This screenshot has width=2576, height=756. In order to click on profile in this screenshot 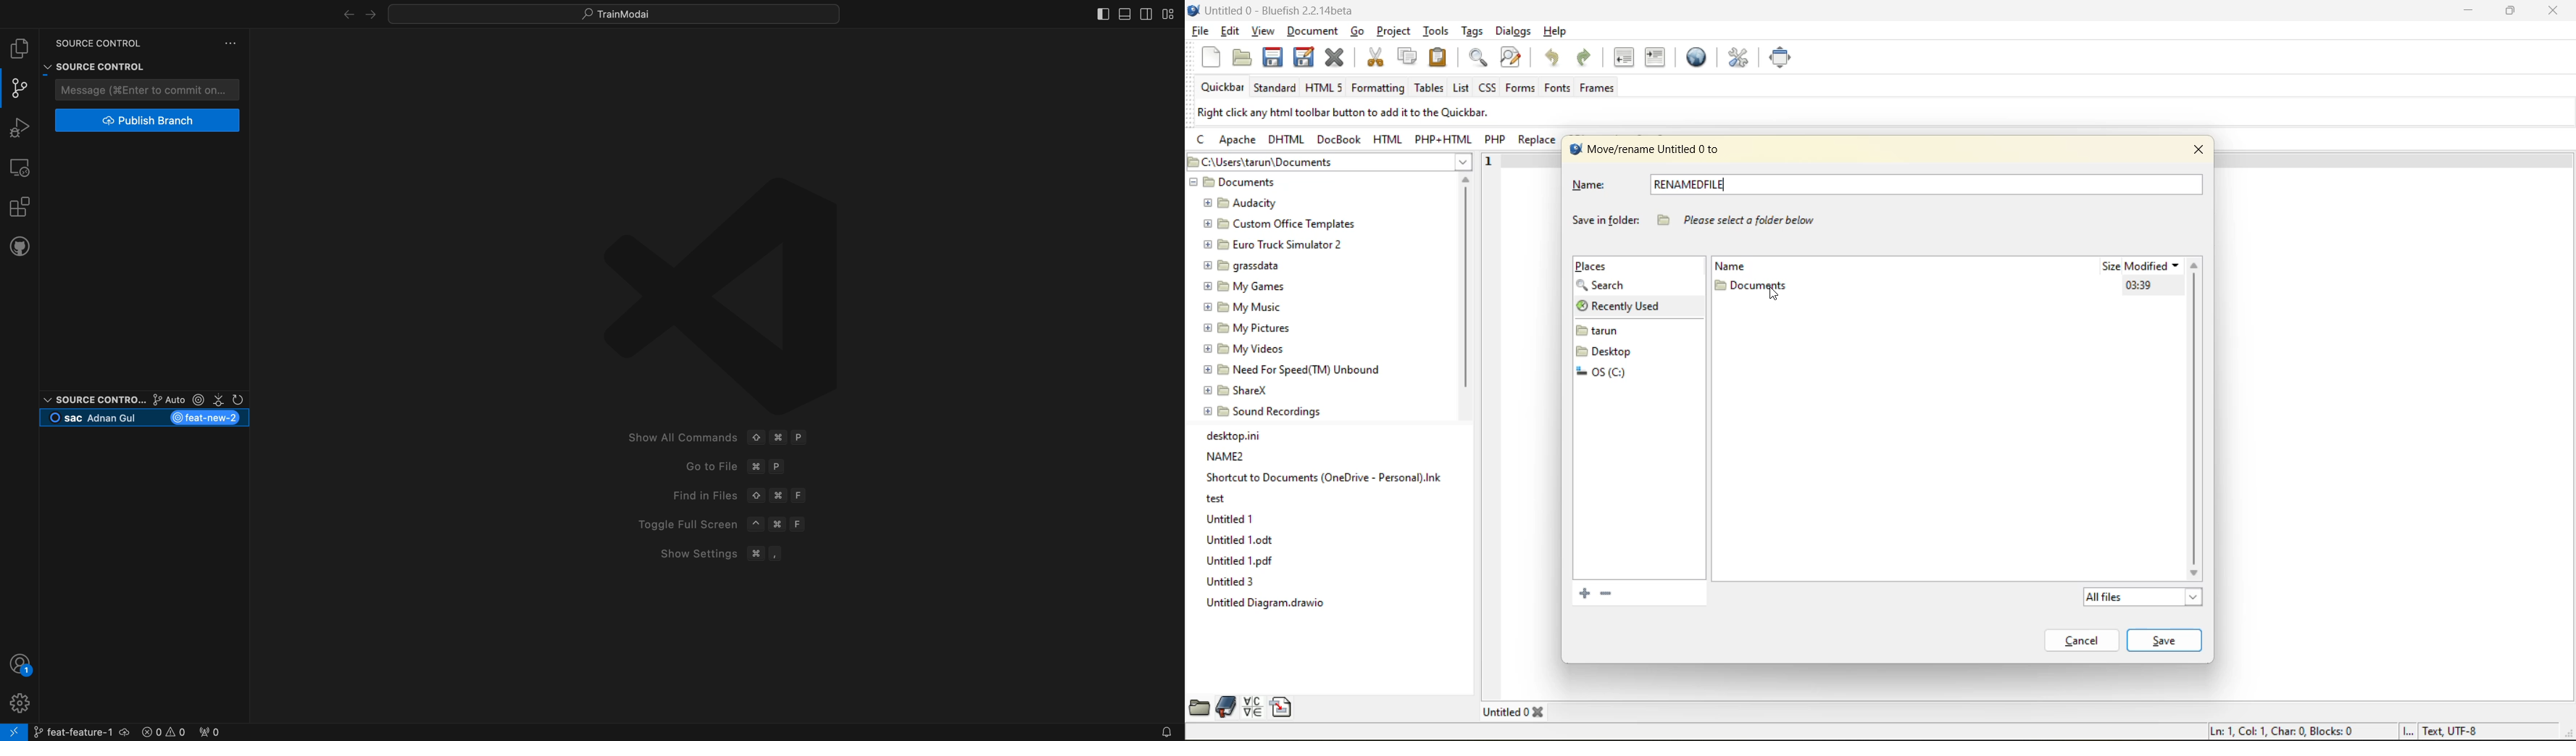, I will do `click(18, 702)`.